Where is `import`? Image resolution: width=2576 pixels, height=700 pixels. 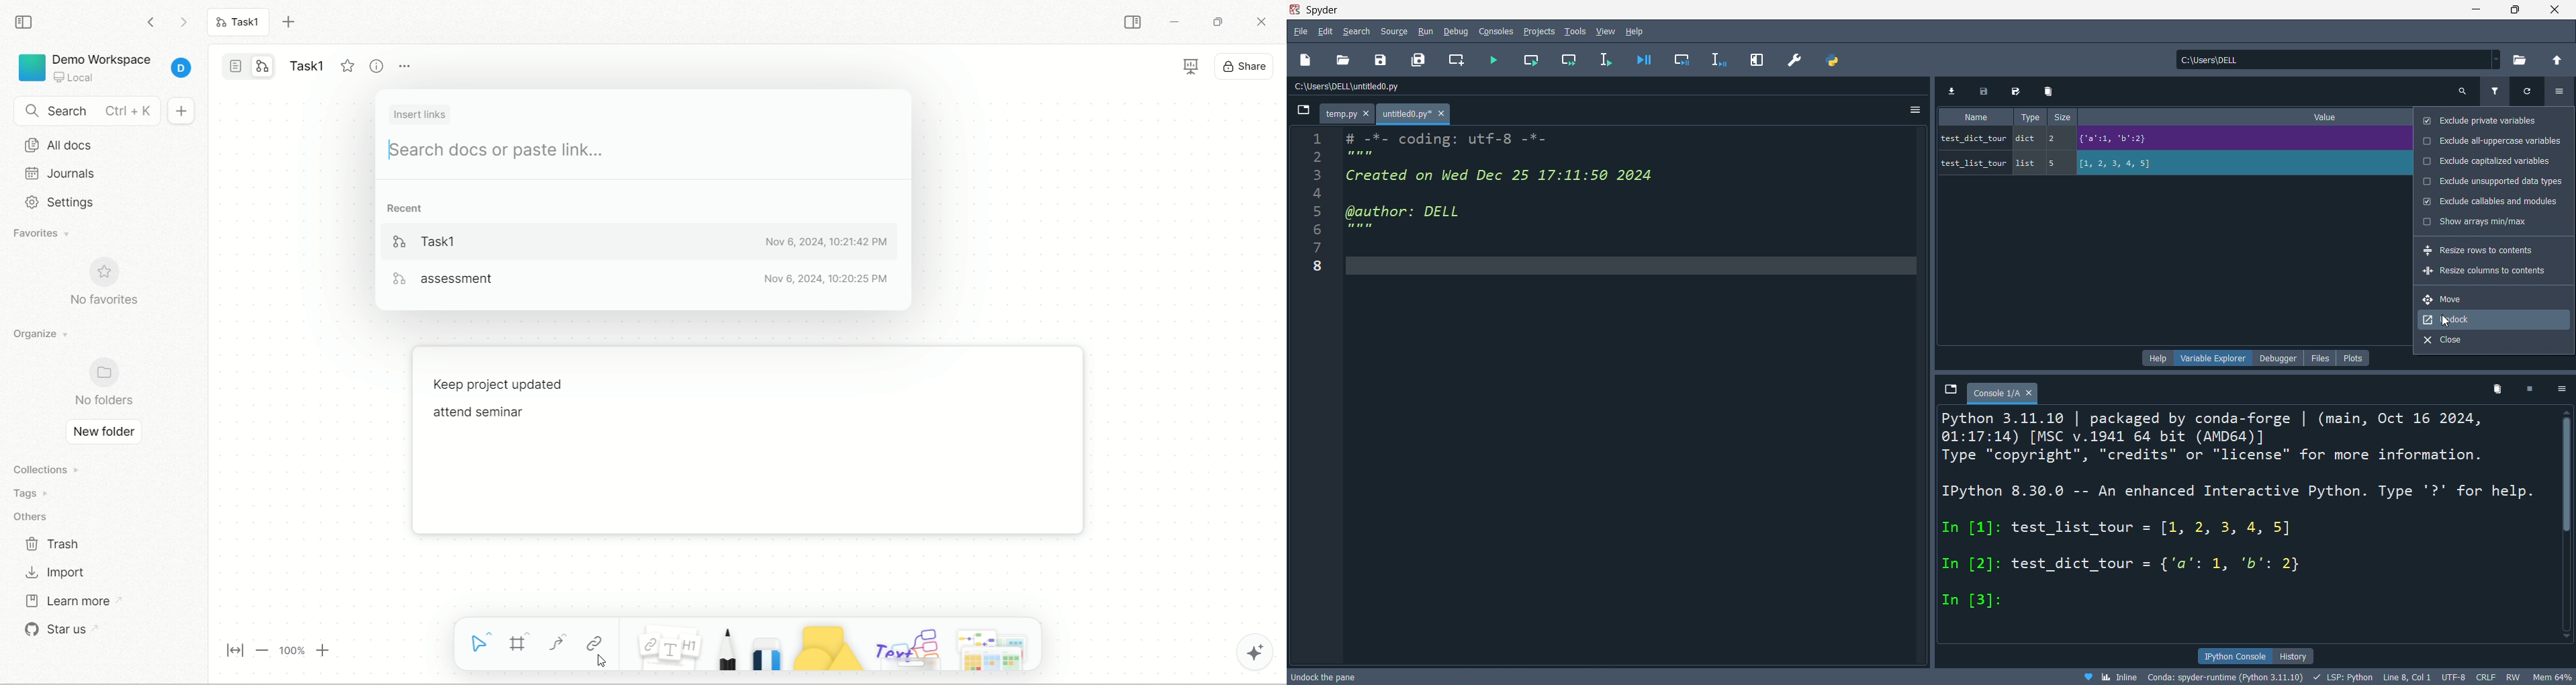
import is located at coordinates (1953, 91).